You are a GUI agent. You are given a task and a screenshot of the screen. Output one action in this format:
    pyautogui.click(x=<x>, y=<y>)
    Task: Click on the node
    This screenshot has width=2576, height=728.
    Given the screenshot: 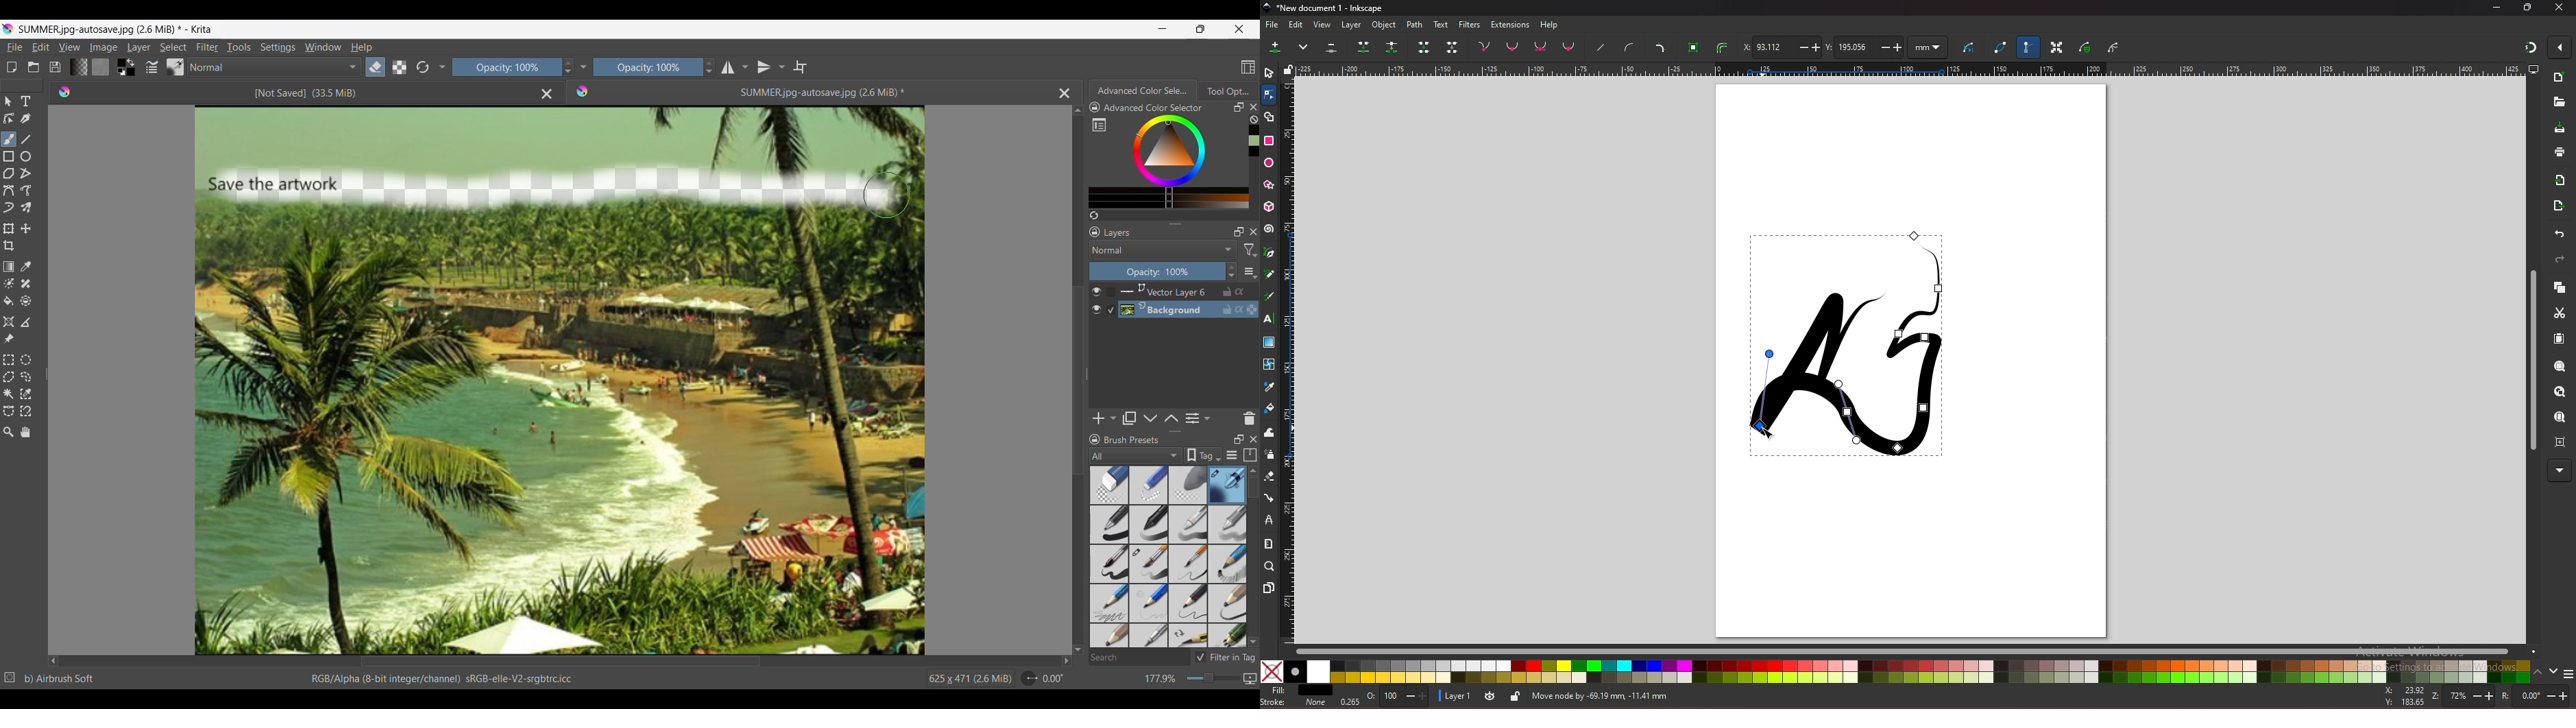 What is the action you would take?
    pyautogui.click(x=1268, y=94)
    